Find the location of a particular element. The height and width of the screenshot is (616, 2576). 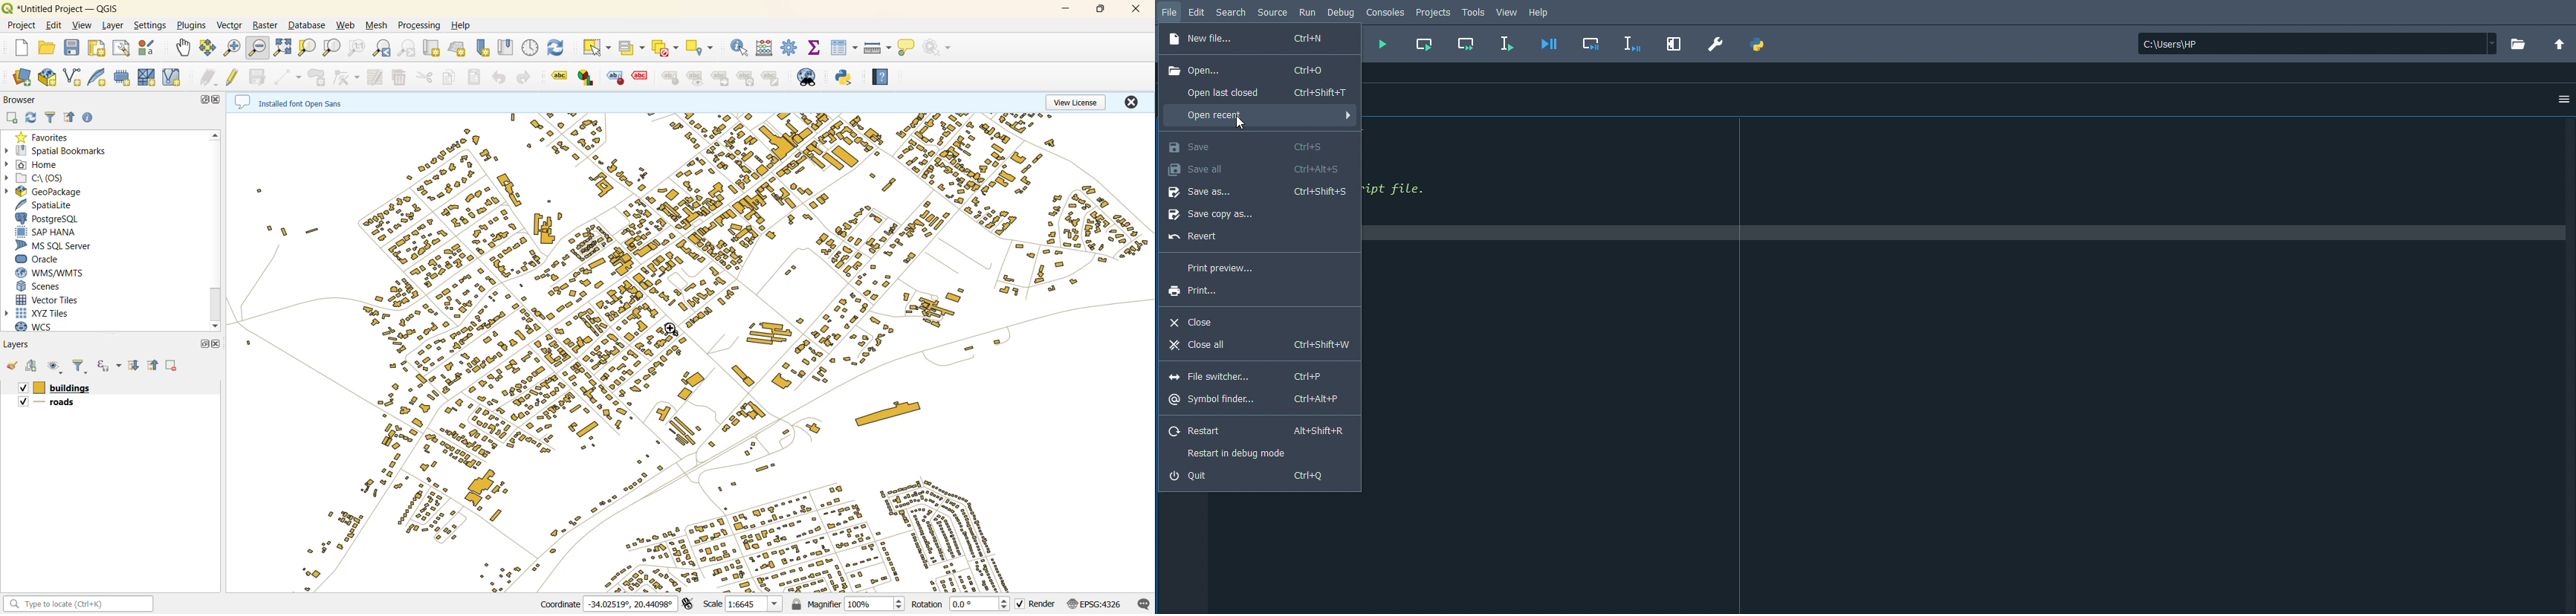

File switcher is located at coordinates (1244, 376).